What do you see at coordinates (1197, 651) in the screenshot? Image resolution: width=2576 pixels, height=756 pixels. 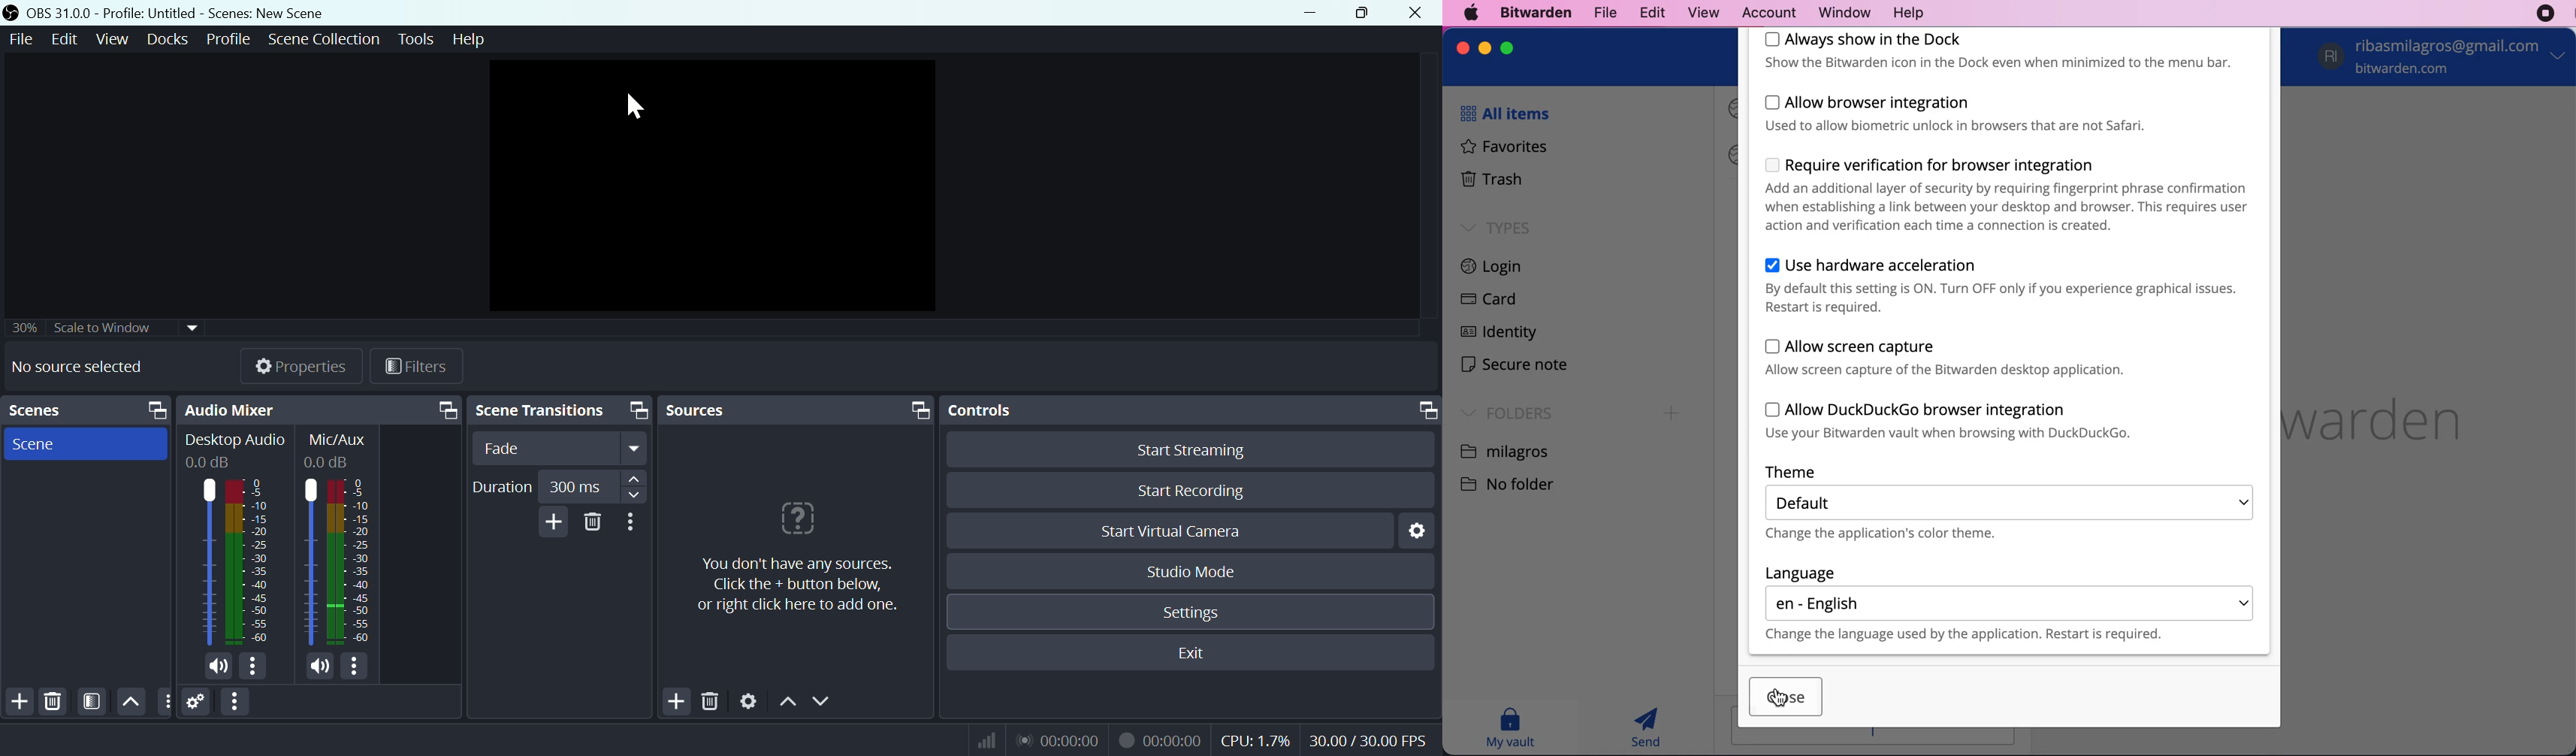 I see `Exit` at bounding box center [1197, 651].